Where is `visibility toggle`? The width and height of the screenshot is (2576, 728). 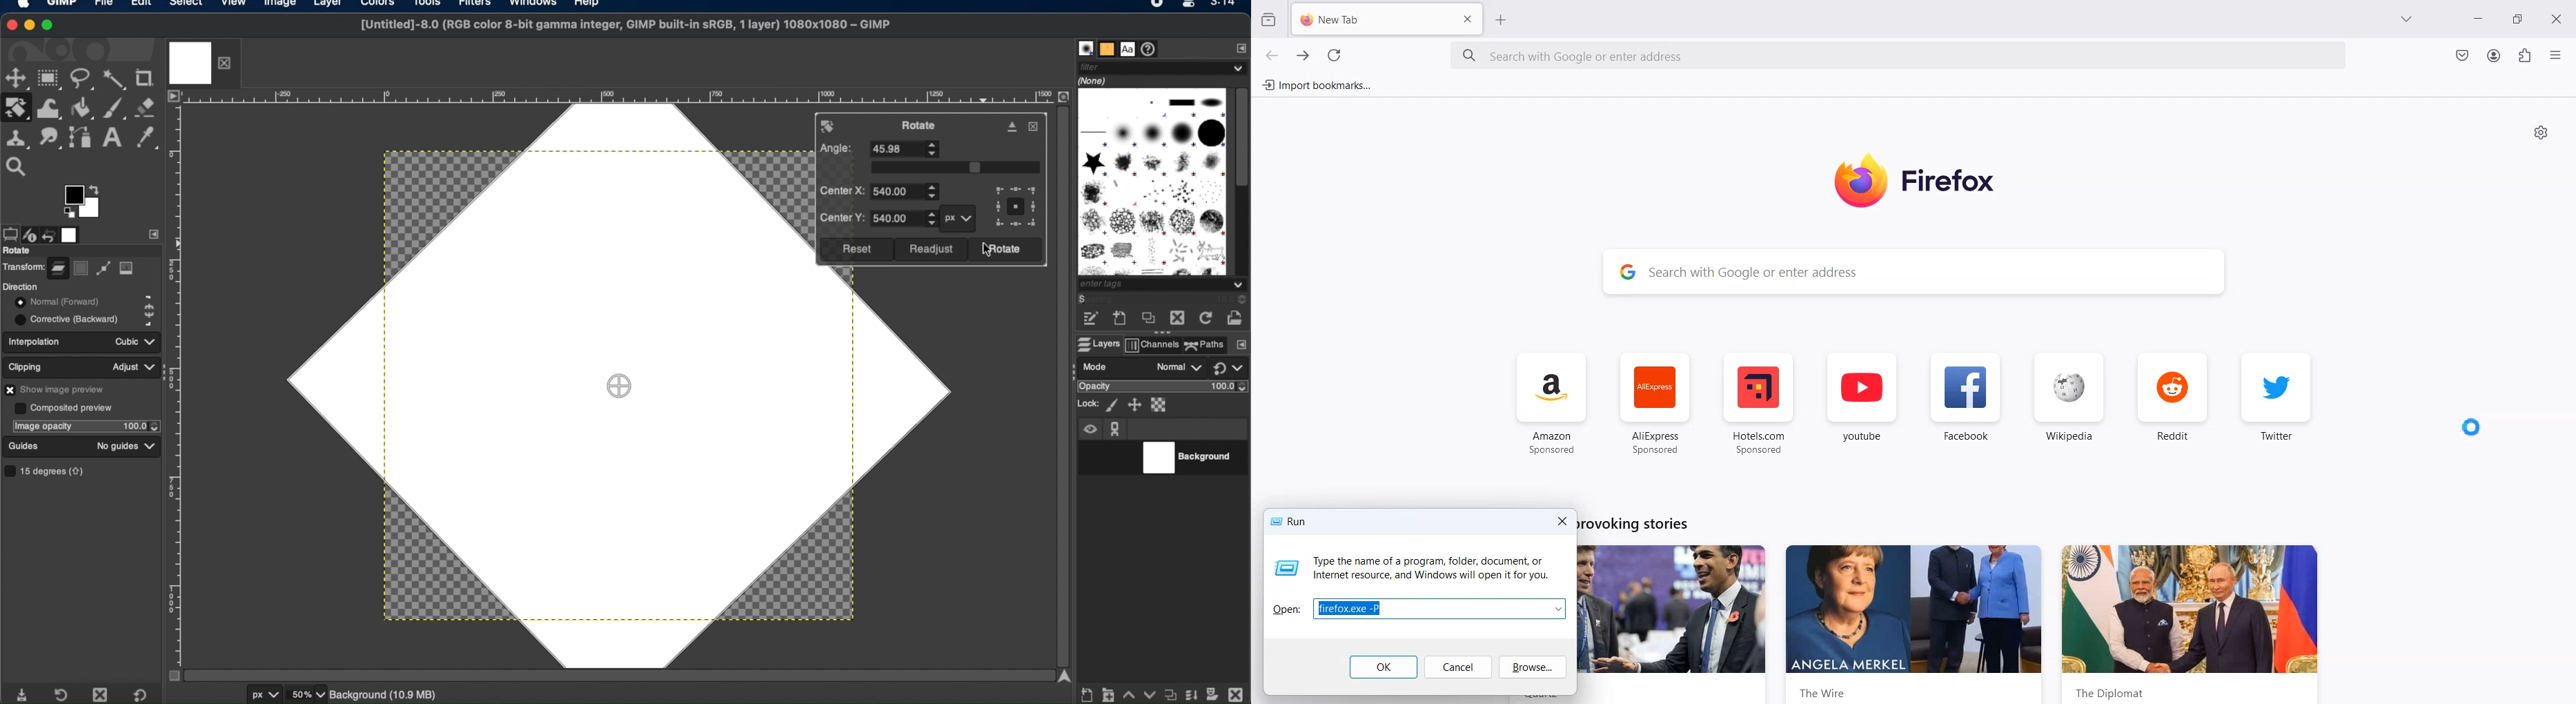
visibility toggle is located at coordinates (1092, 458).